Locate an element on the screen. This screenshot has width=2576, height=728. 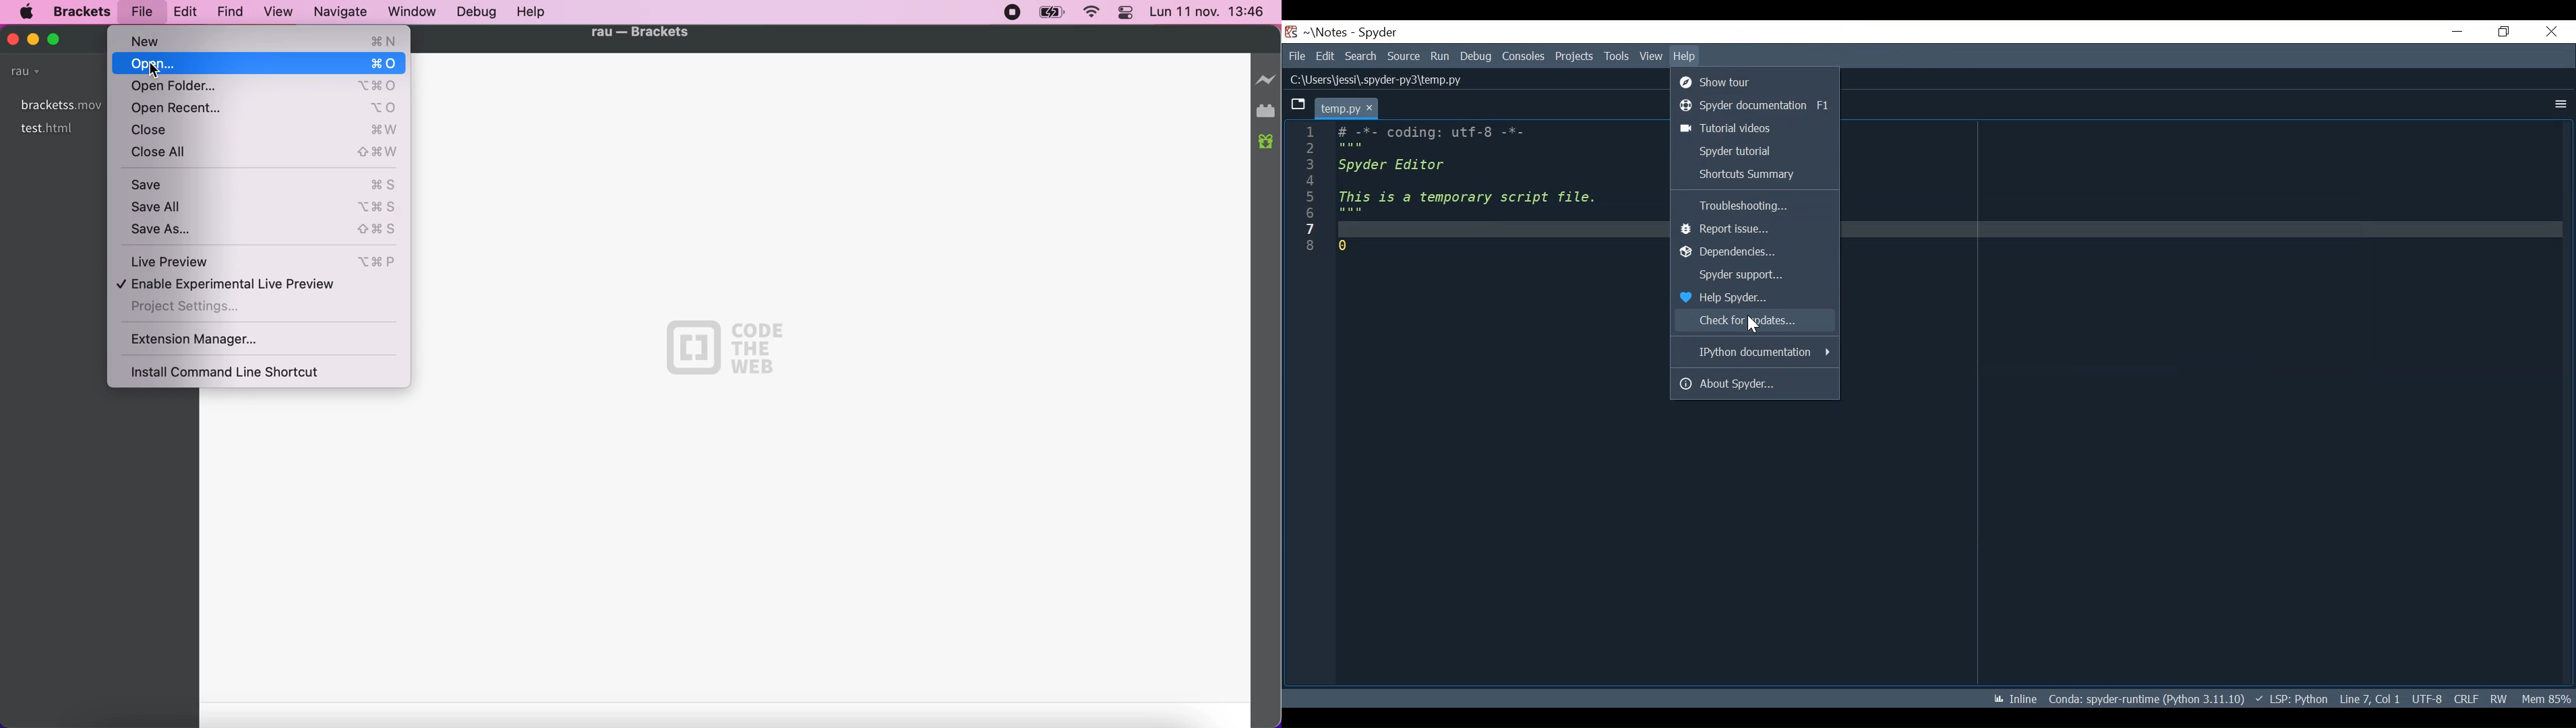
find is located at coordinates (231, 14).